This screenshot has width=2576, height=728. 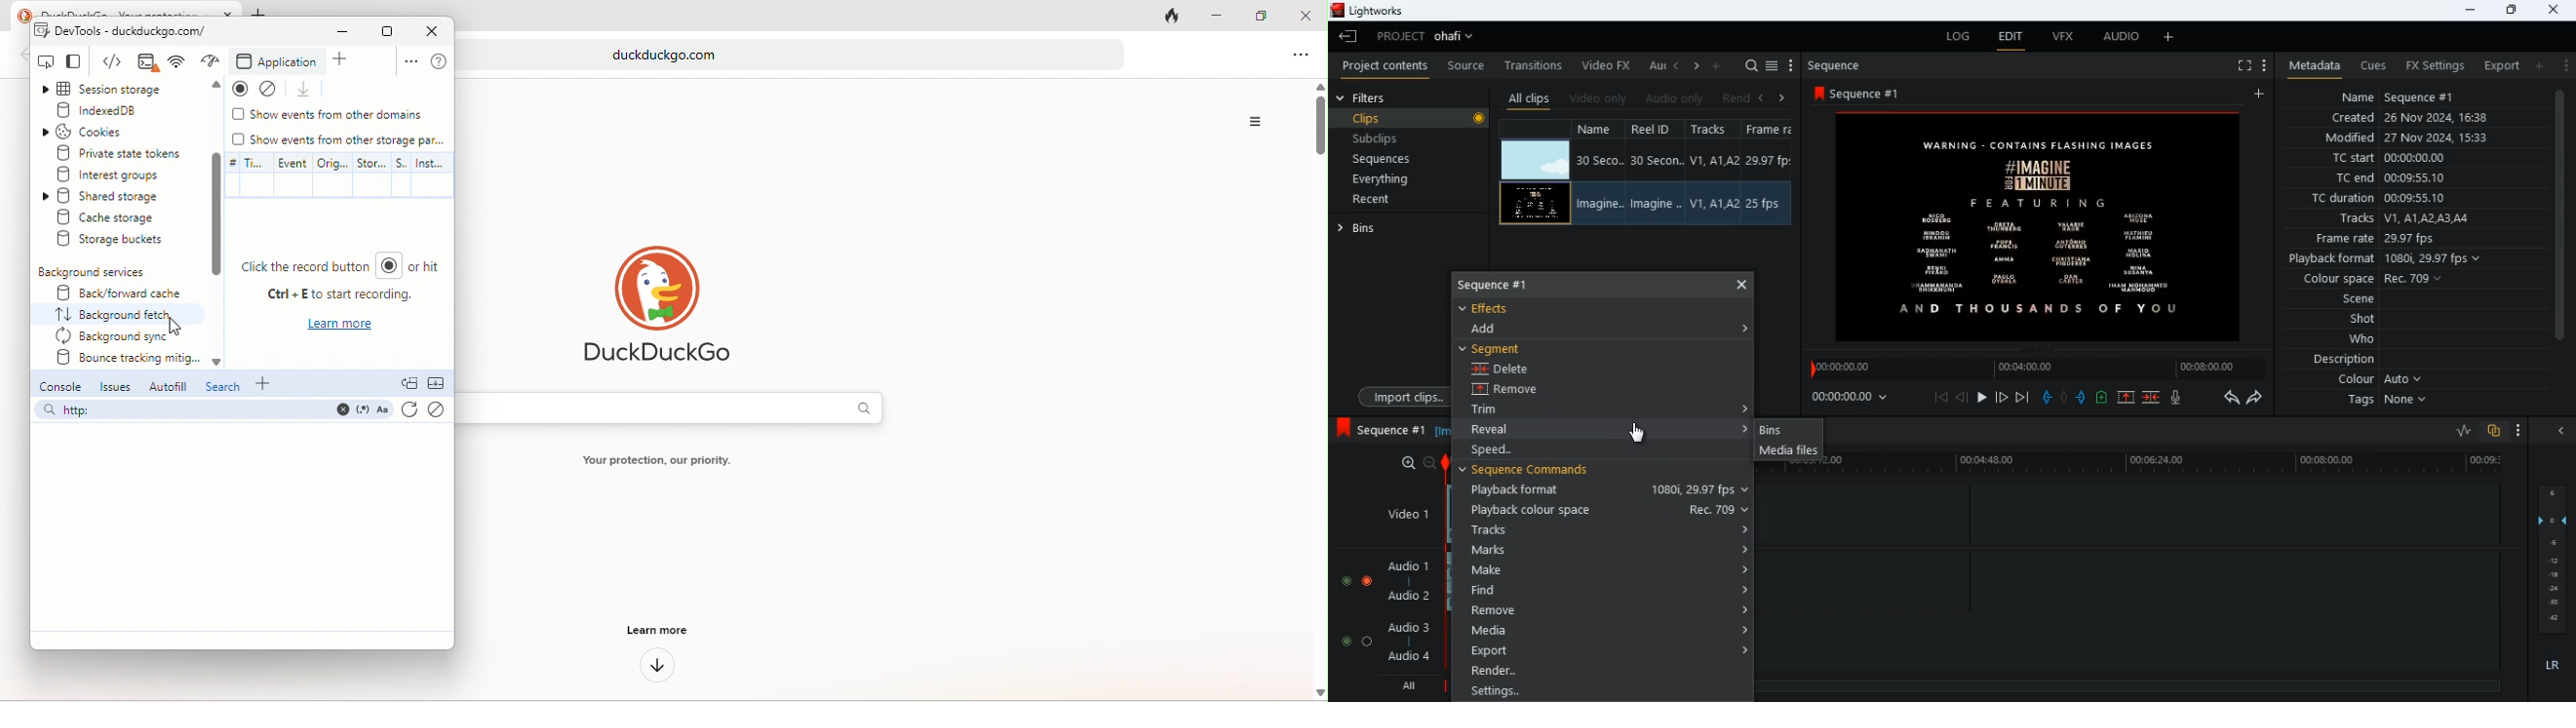 What do you see at coordinates (1742, 284) in the screenshot?
I see `Cross` at bounding box center [1742, 284].